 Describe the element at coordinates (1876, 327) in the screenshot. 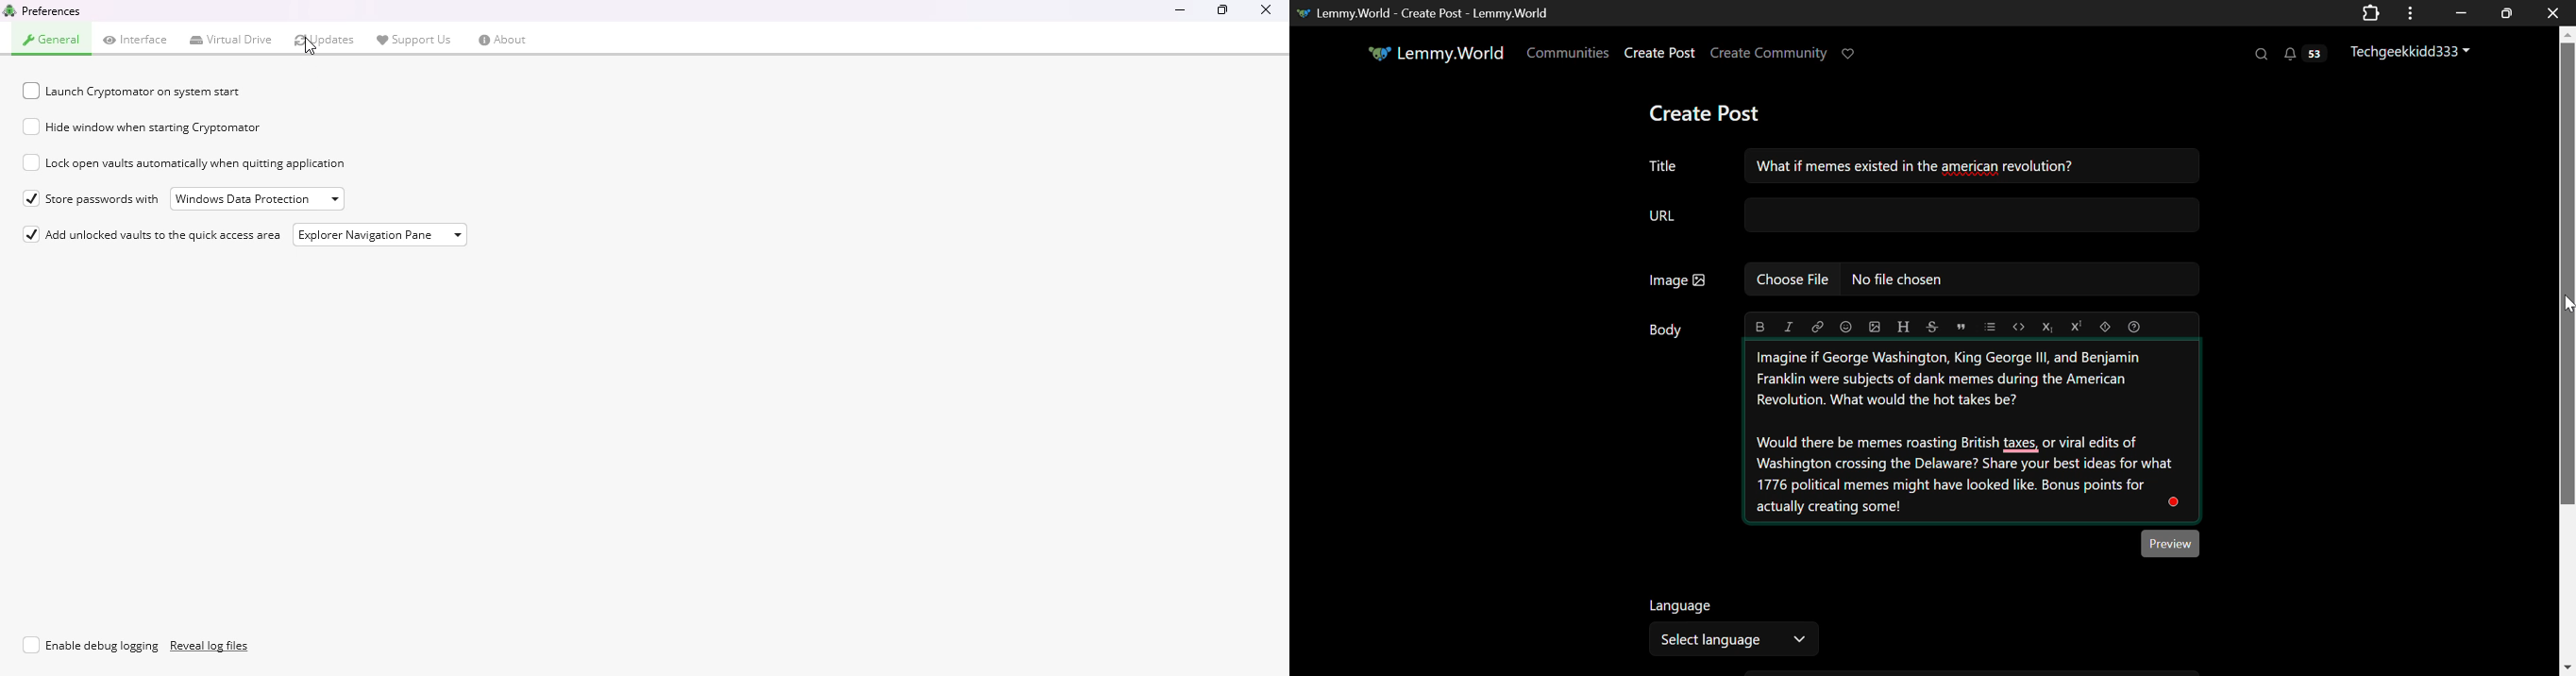

I see `Insert Image` at that location.